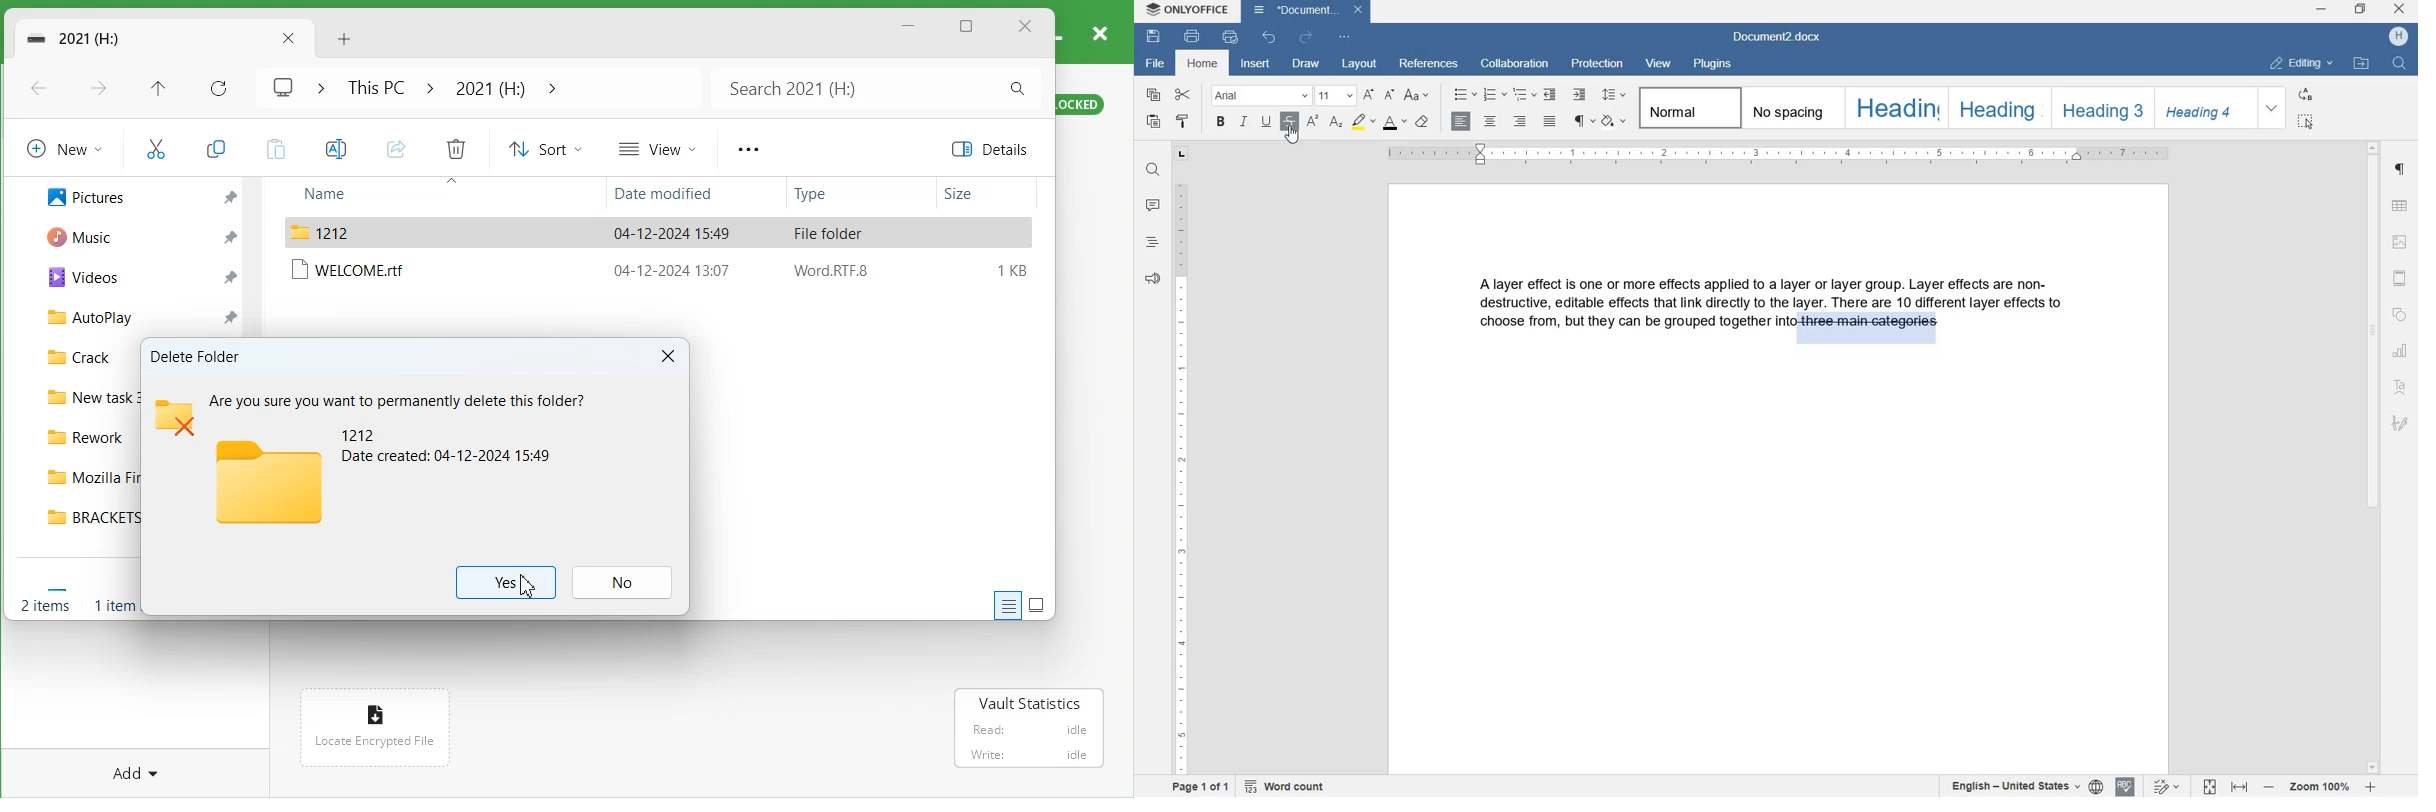 Image resolution: width=2436 pixels, height=812 pixels. What do you see at coordinates (1997, 109) in the screenshot?
I see `heading 2` at bounding box center [1997, 109].